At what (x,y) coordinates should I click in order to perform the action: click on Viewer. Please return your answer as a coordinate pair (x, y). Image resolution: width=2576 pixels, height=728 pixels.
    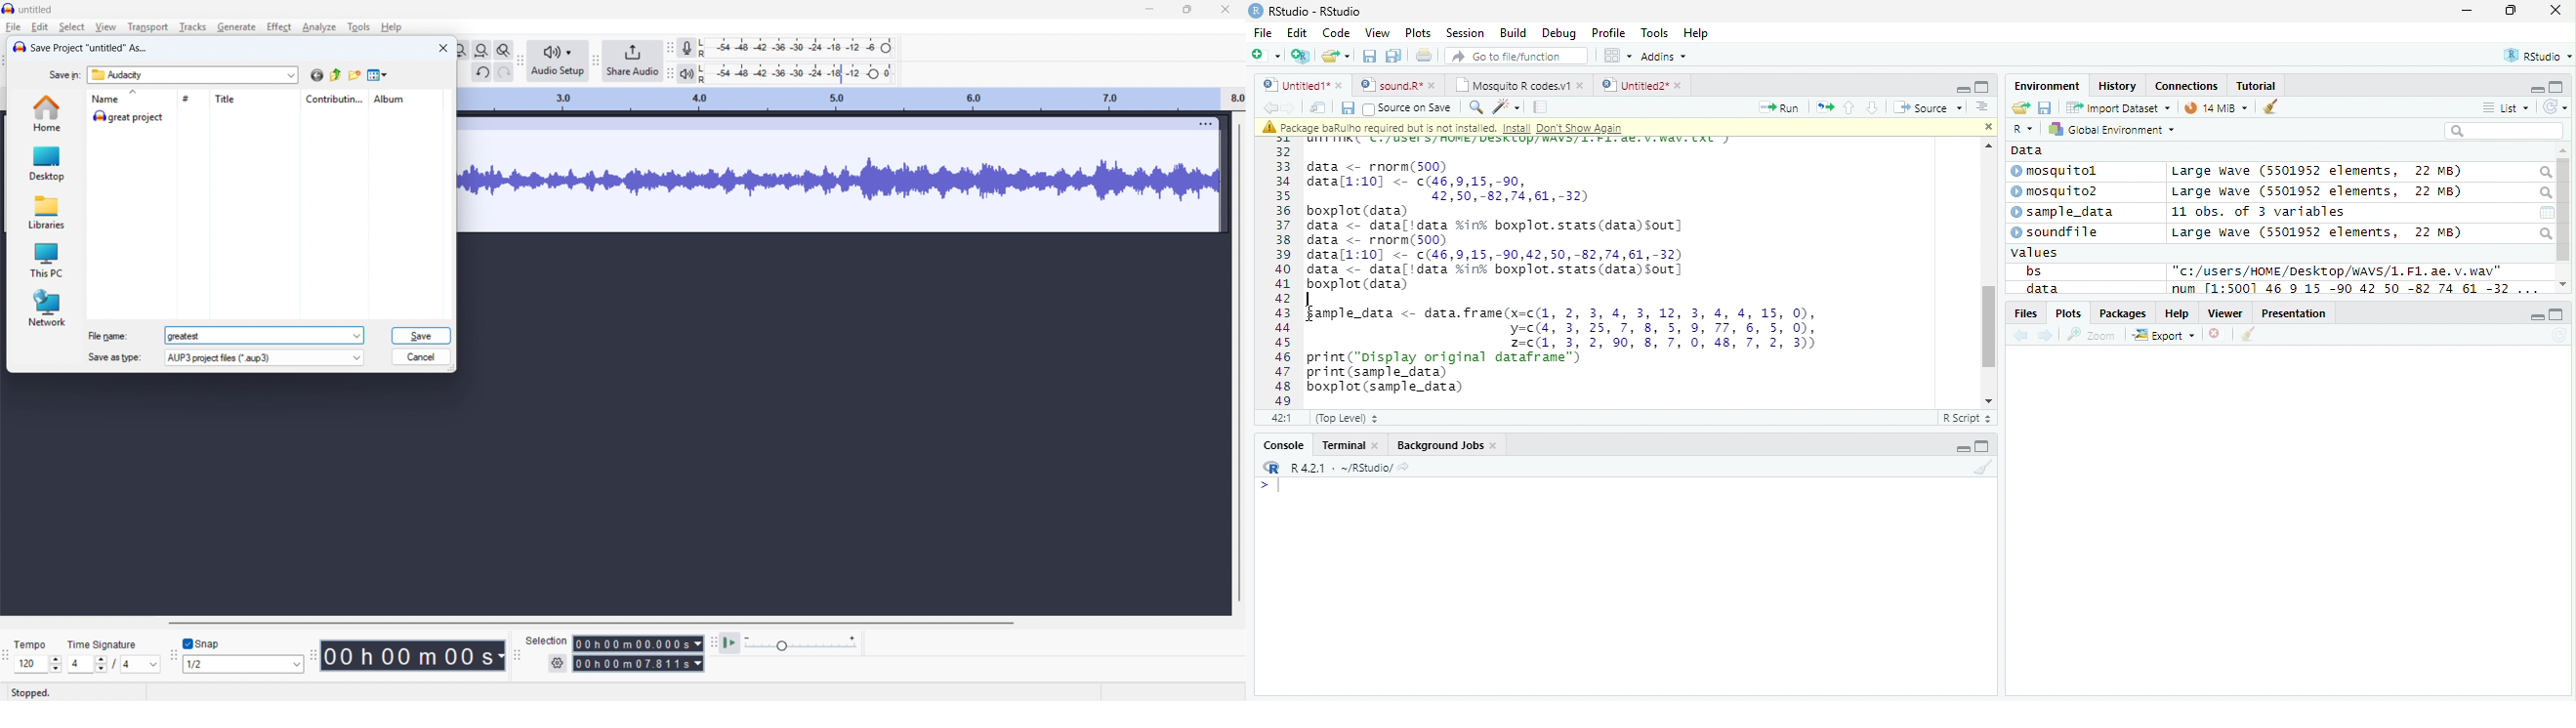
    Looking at the image, I should click on (2225, 313).